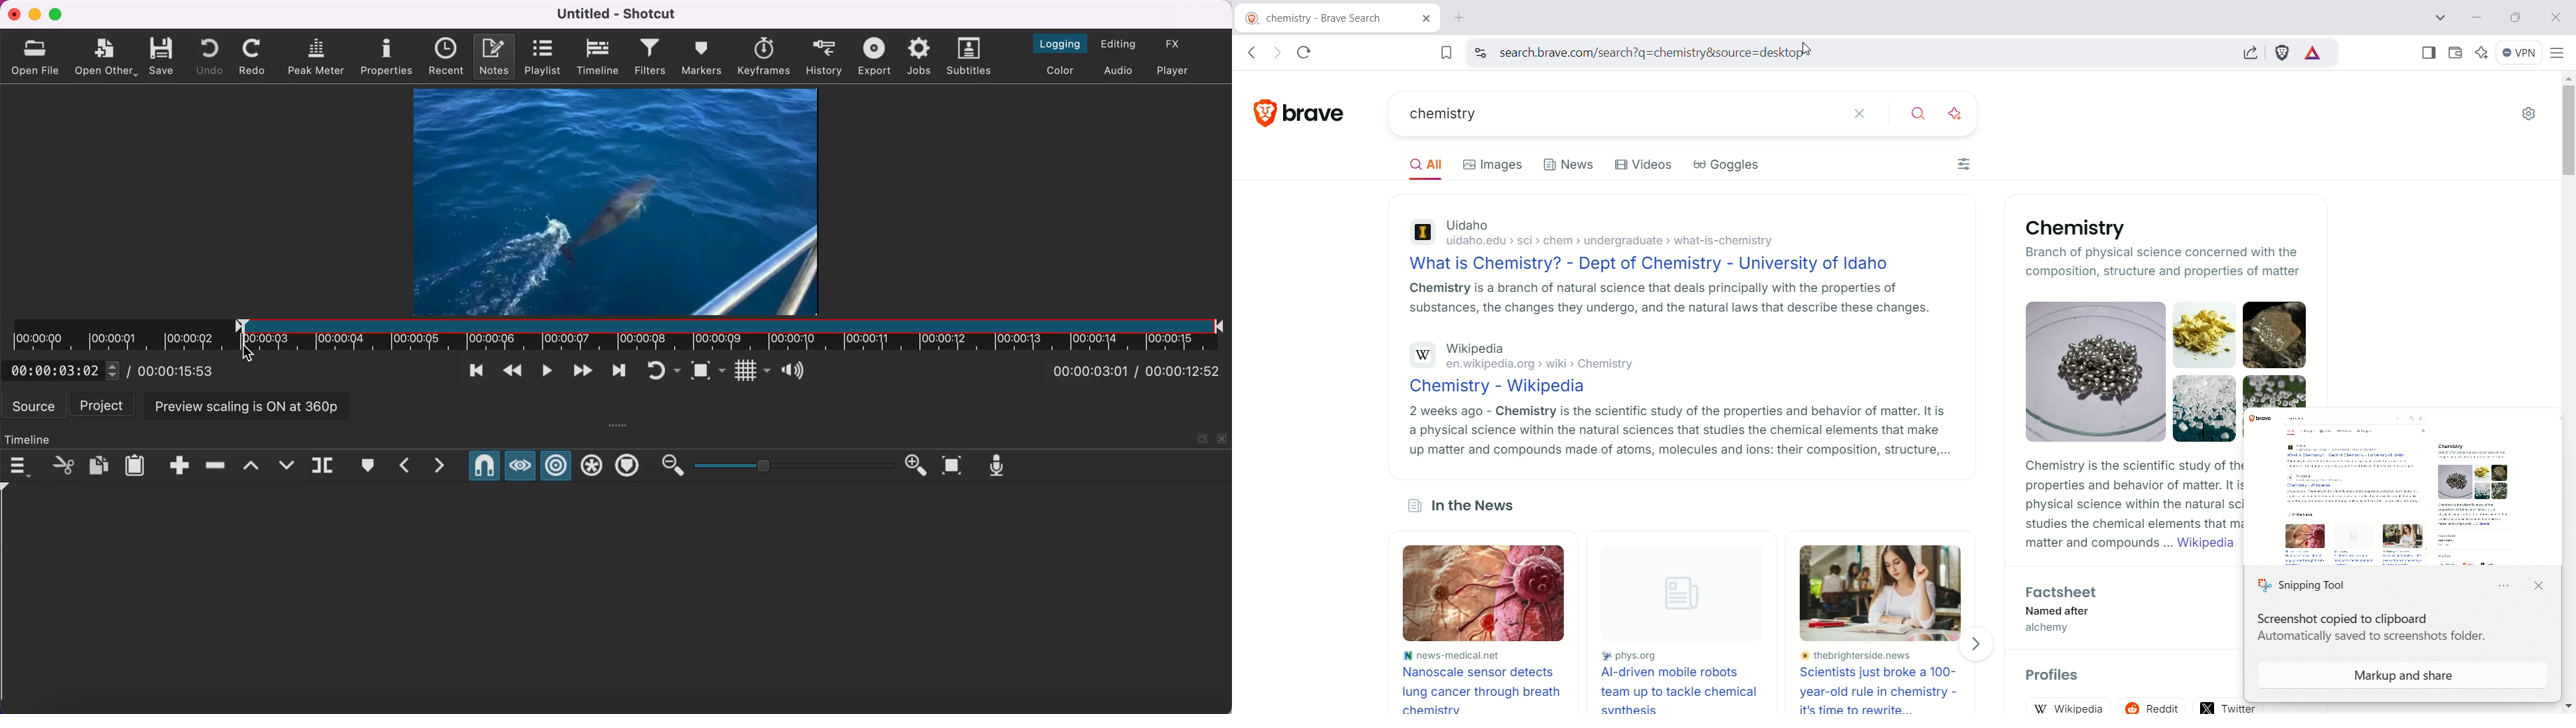  What do you see at coordinates (316, 56) in the screenshot?
I see `peak meter` at bounding box center [316, 56].